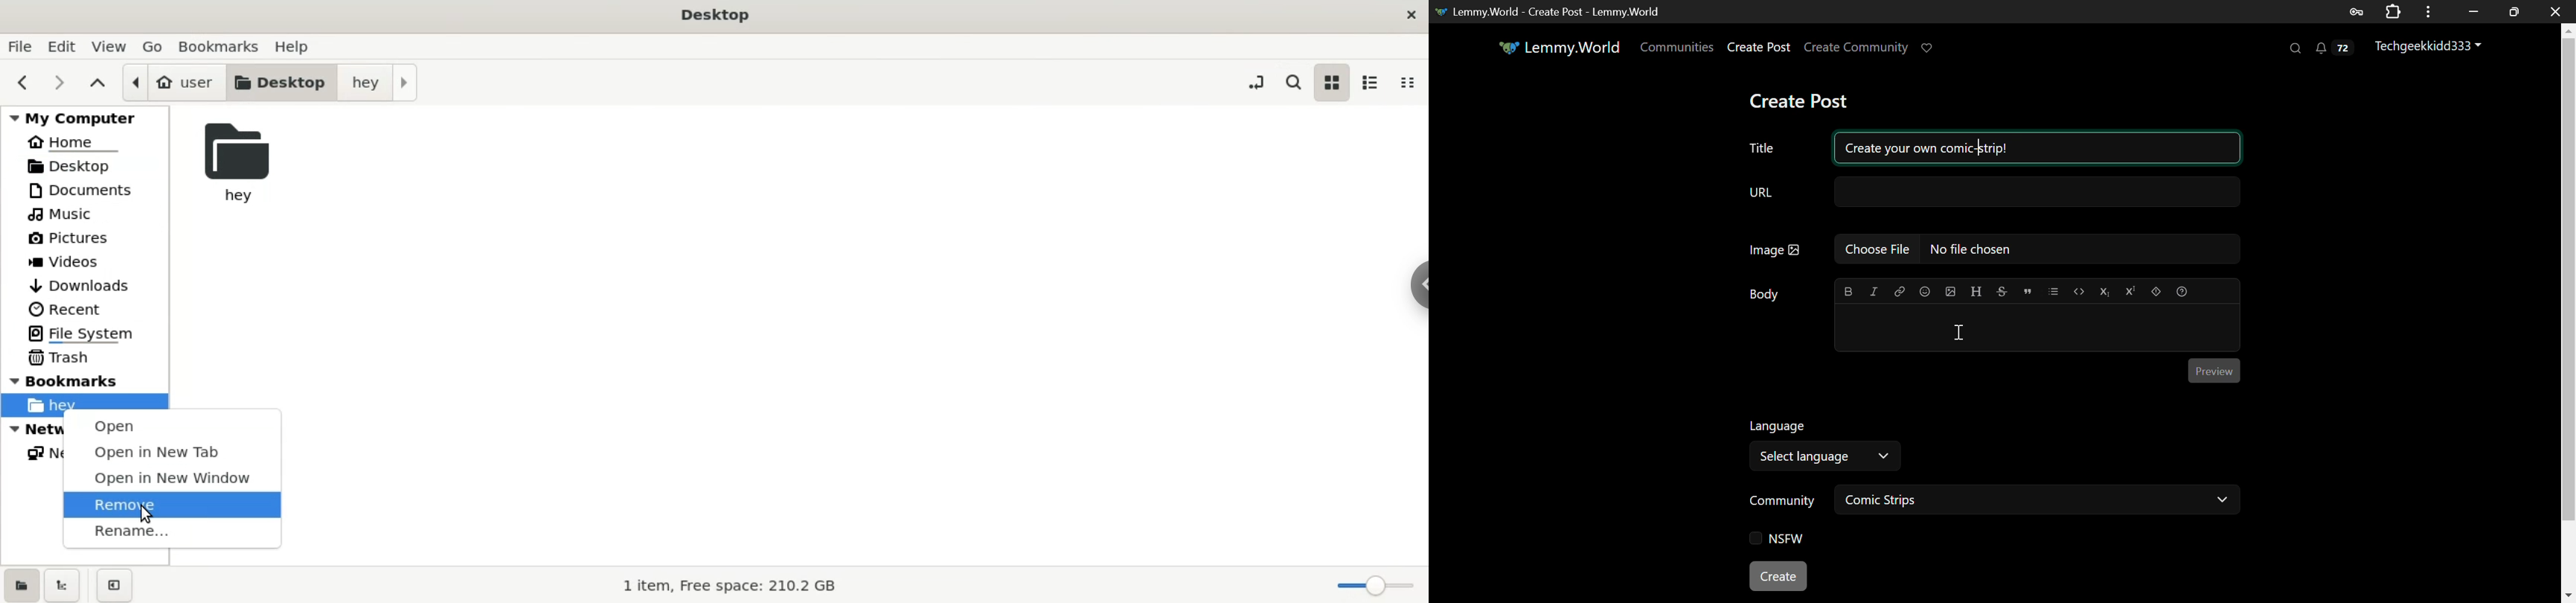 This screenshot has height=616, width=2576. What do you see at coordinates (2358, 11) in the screenshot?
I see `Password Data Saved` at bounding box center [2358, 11].